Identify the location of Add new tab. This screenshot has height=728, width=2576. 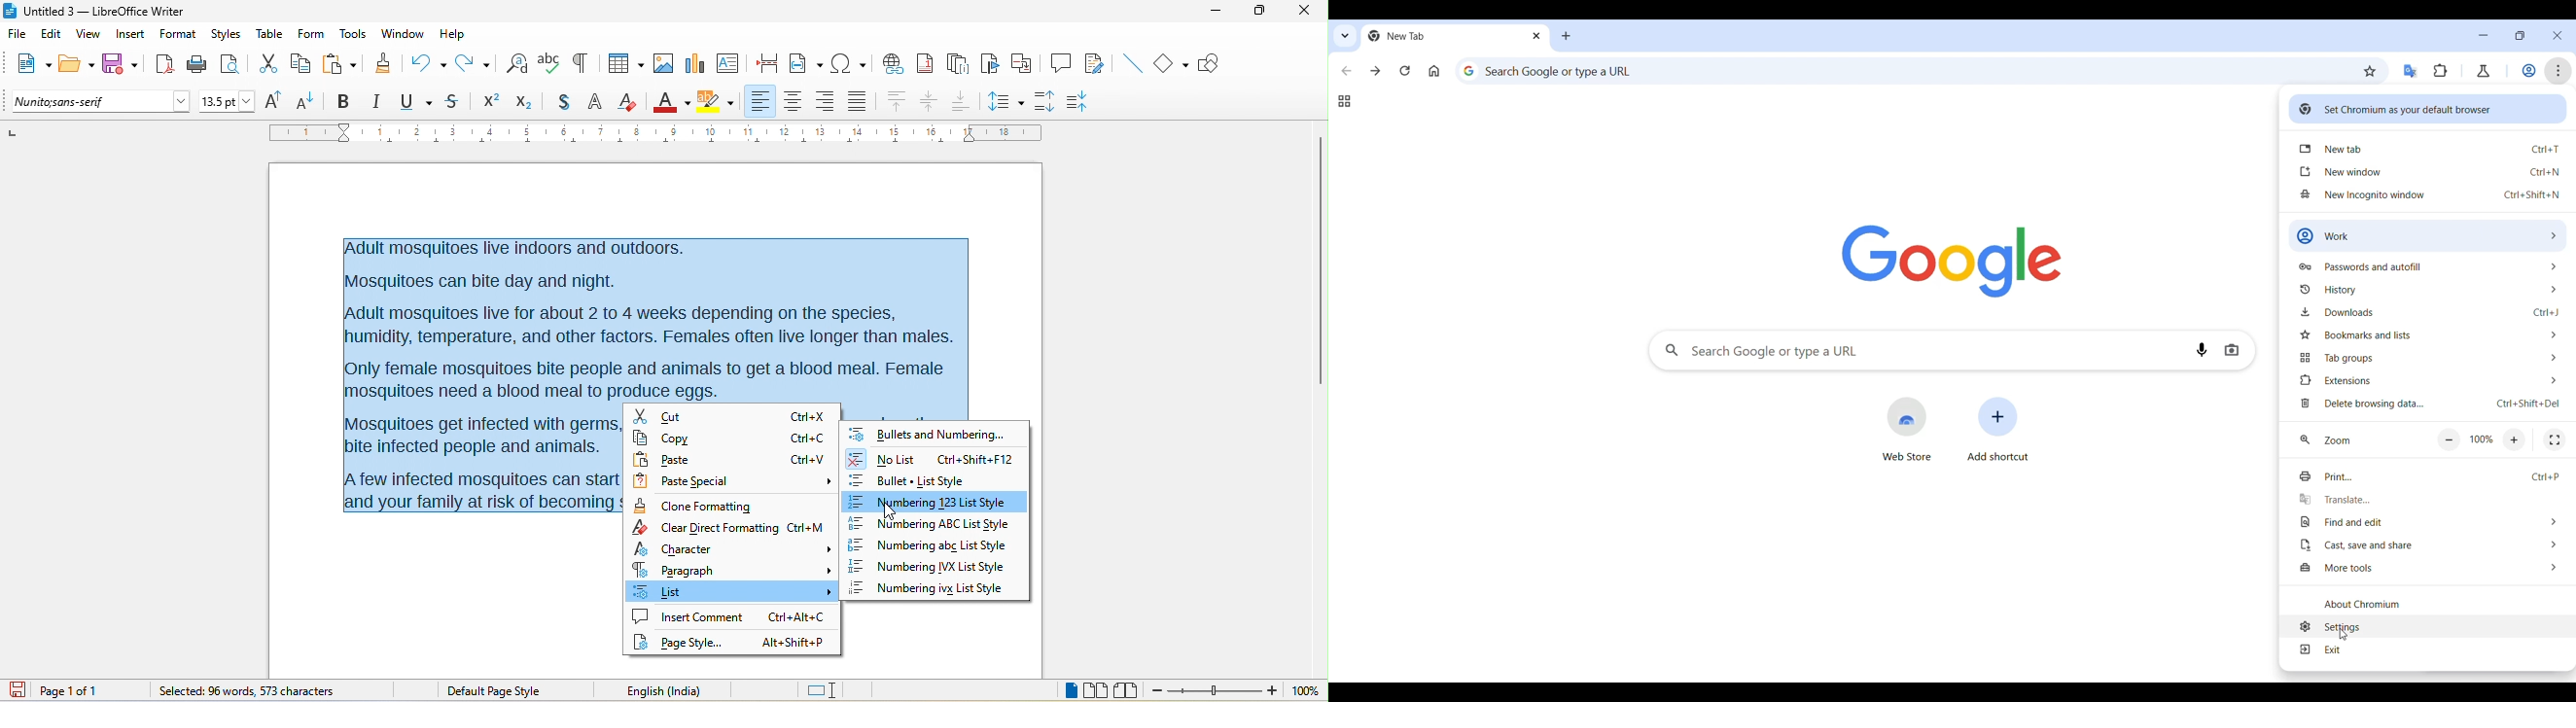
(1566, 36).